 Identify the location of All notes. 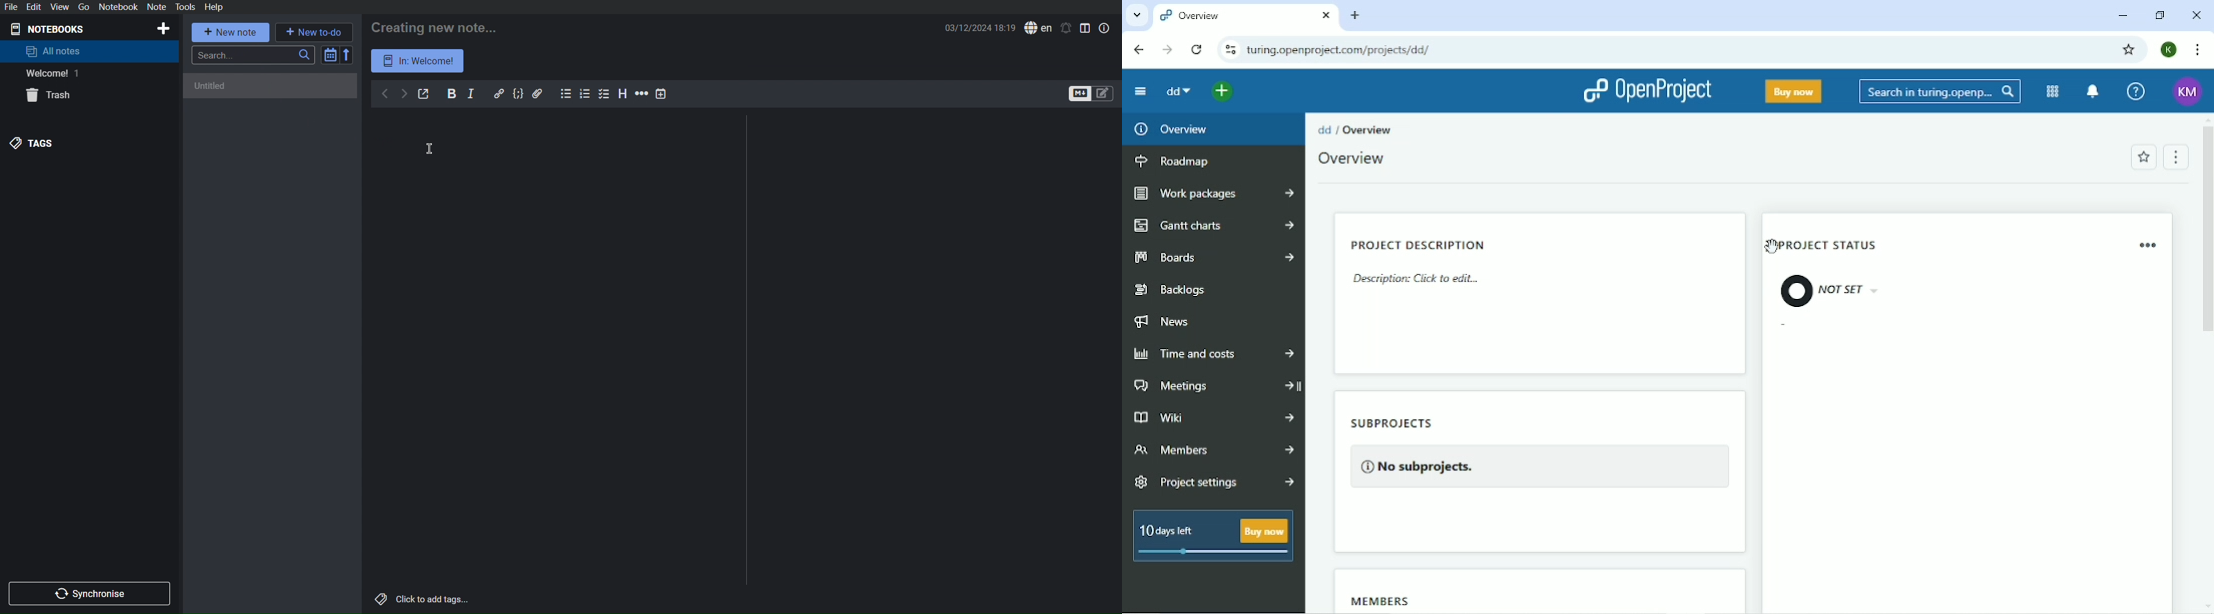
(54, 51).